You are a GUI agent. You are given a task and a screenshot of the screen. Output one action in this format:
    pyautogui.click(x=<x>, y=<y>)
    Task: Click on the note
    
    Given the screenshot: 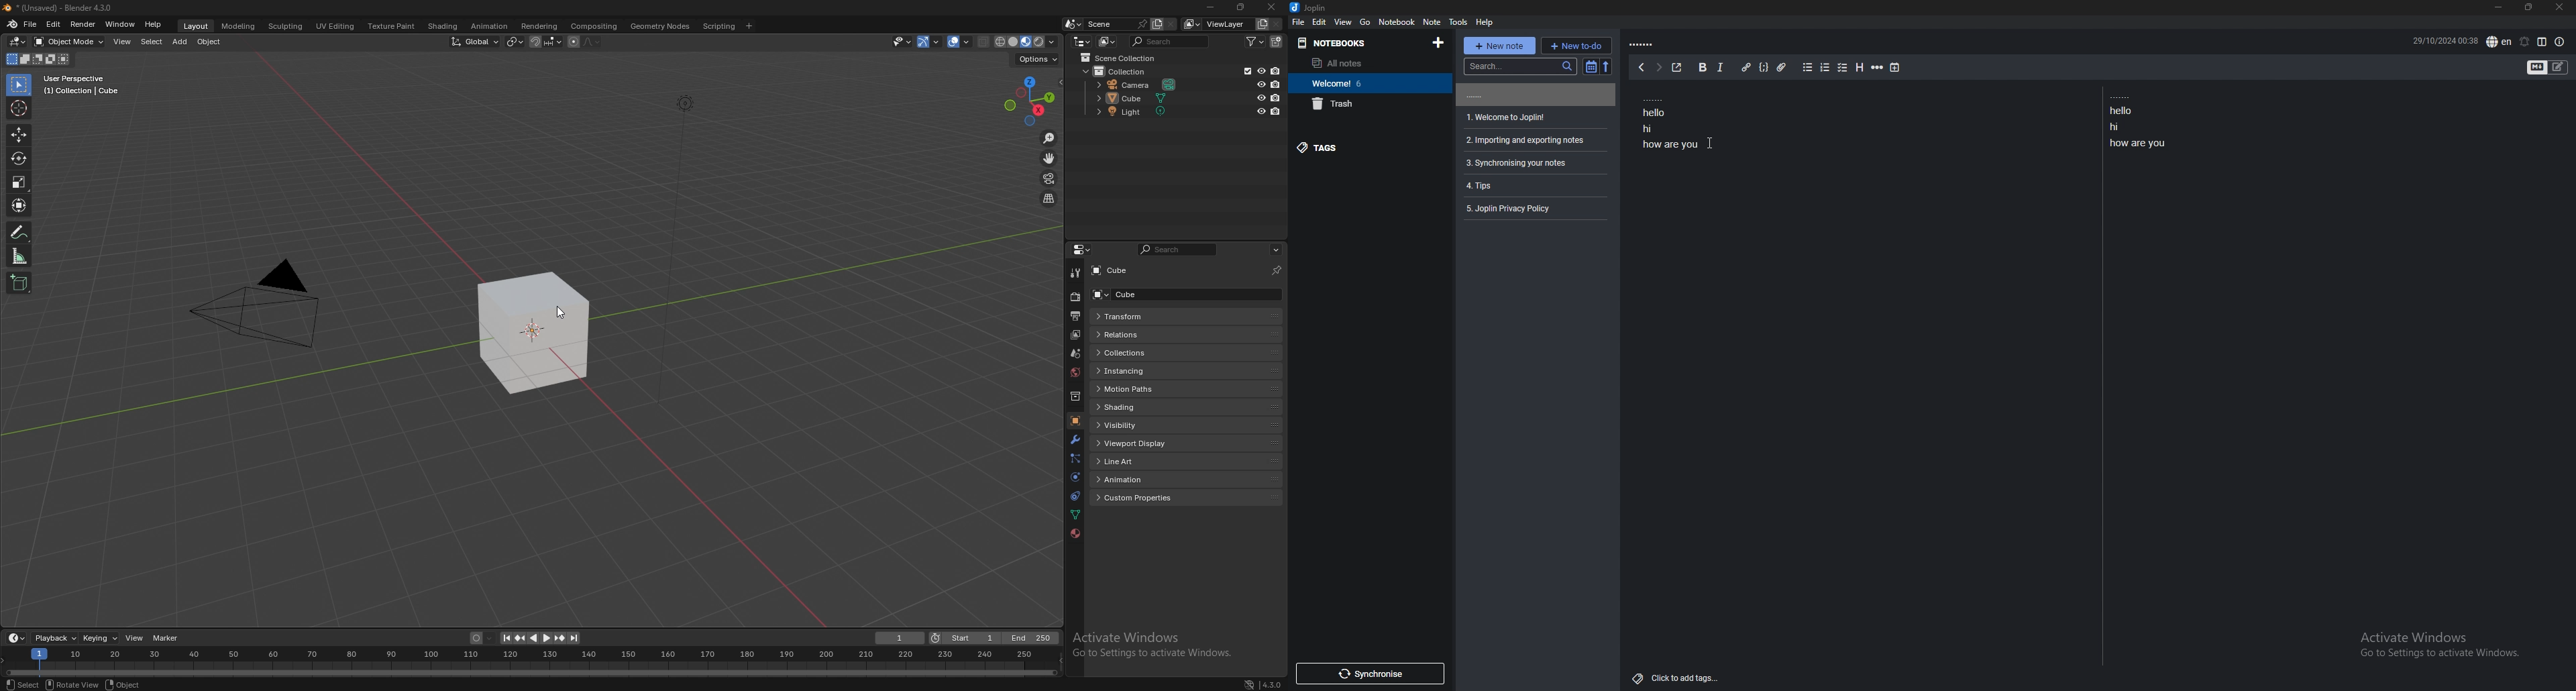 What is the action you would take?
    pyautogui.click(x=1533, y=185)
    